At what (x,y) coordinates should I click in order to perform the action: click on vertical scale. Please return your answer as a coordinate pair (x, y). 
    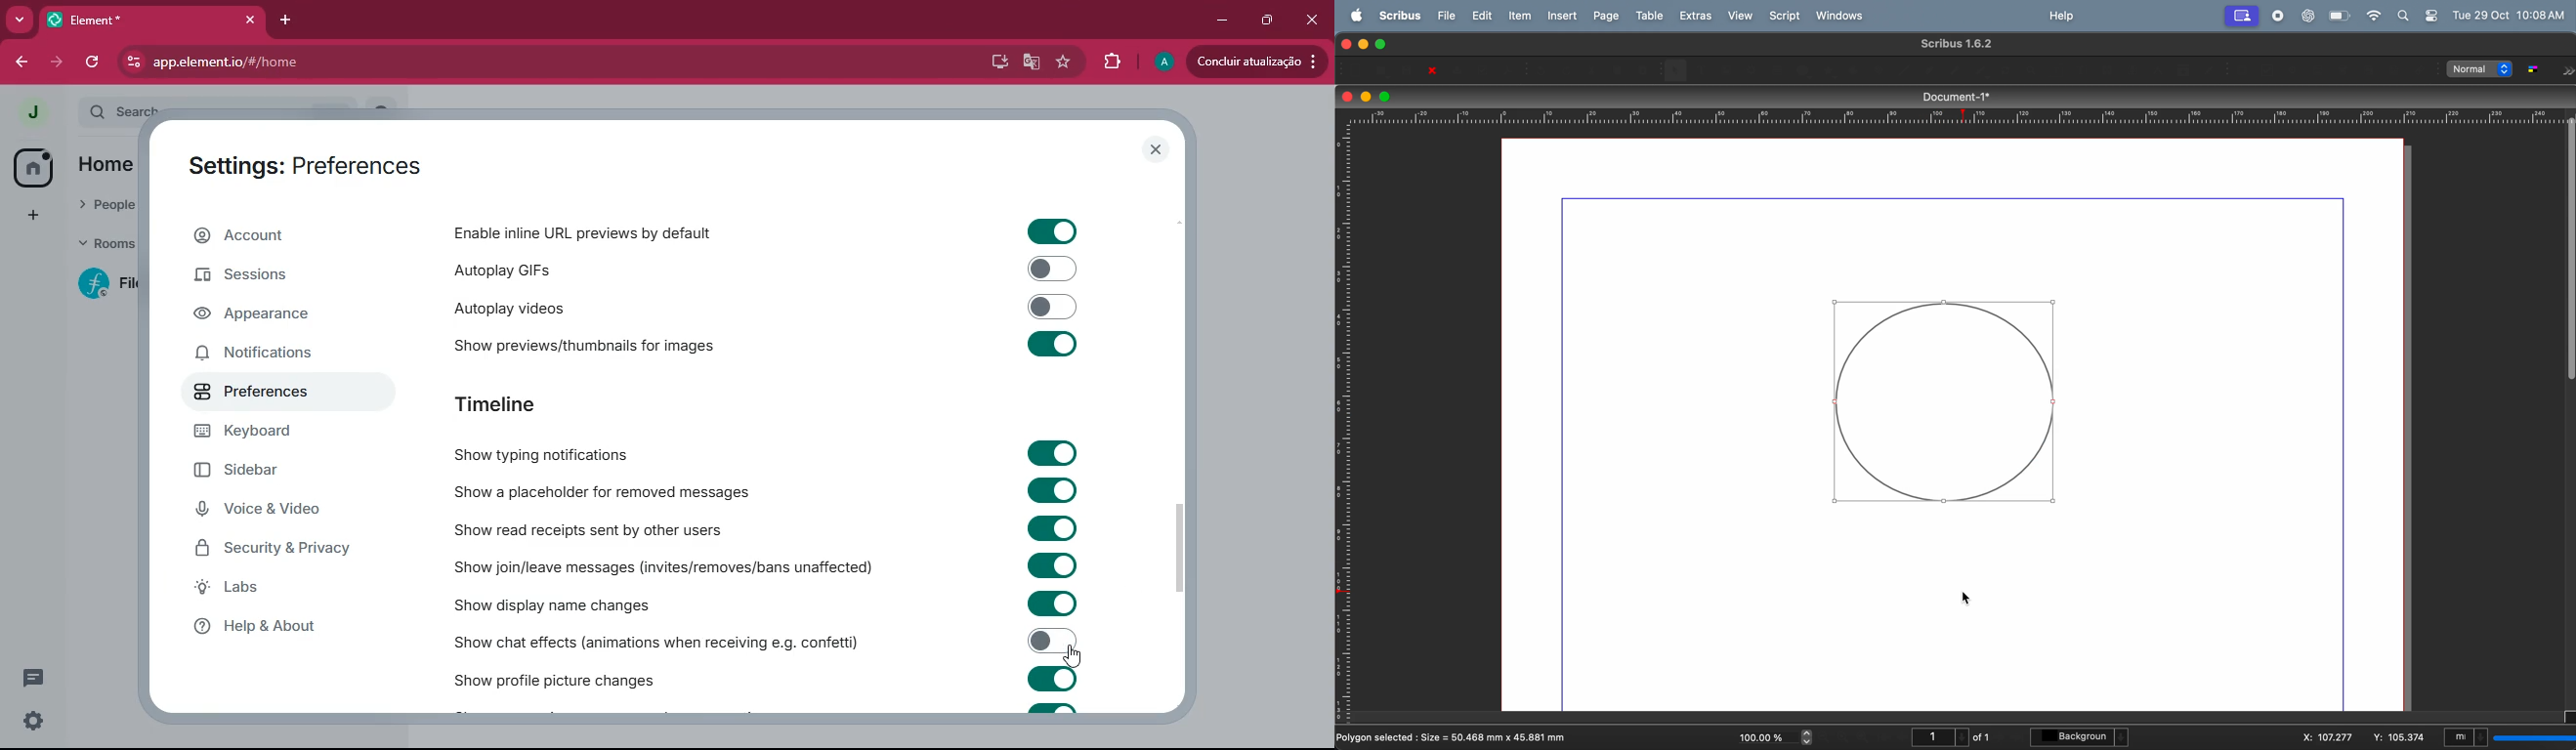
    Looking at the image, I should click on (1346, 427).